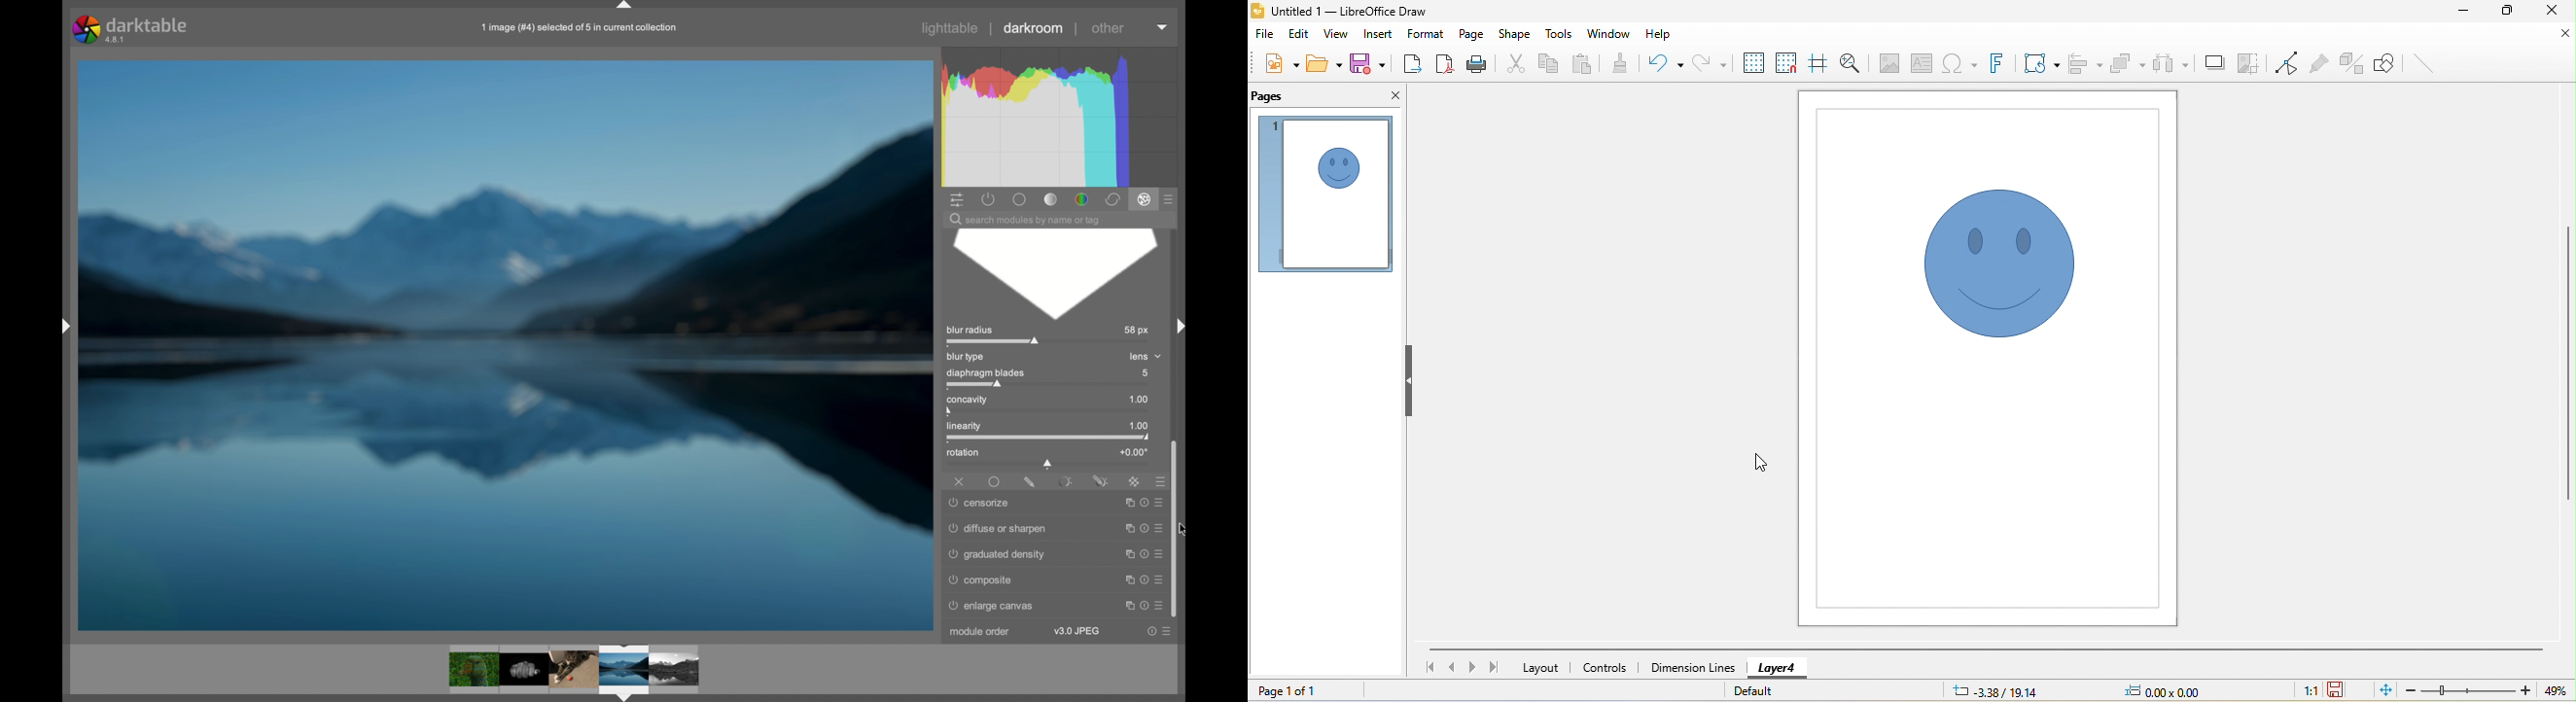  What do you see at coordinates (1150, 373) in the screenshot?
I see `5` at bounding box center [1150, 373].